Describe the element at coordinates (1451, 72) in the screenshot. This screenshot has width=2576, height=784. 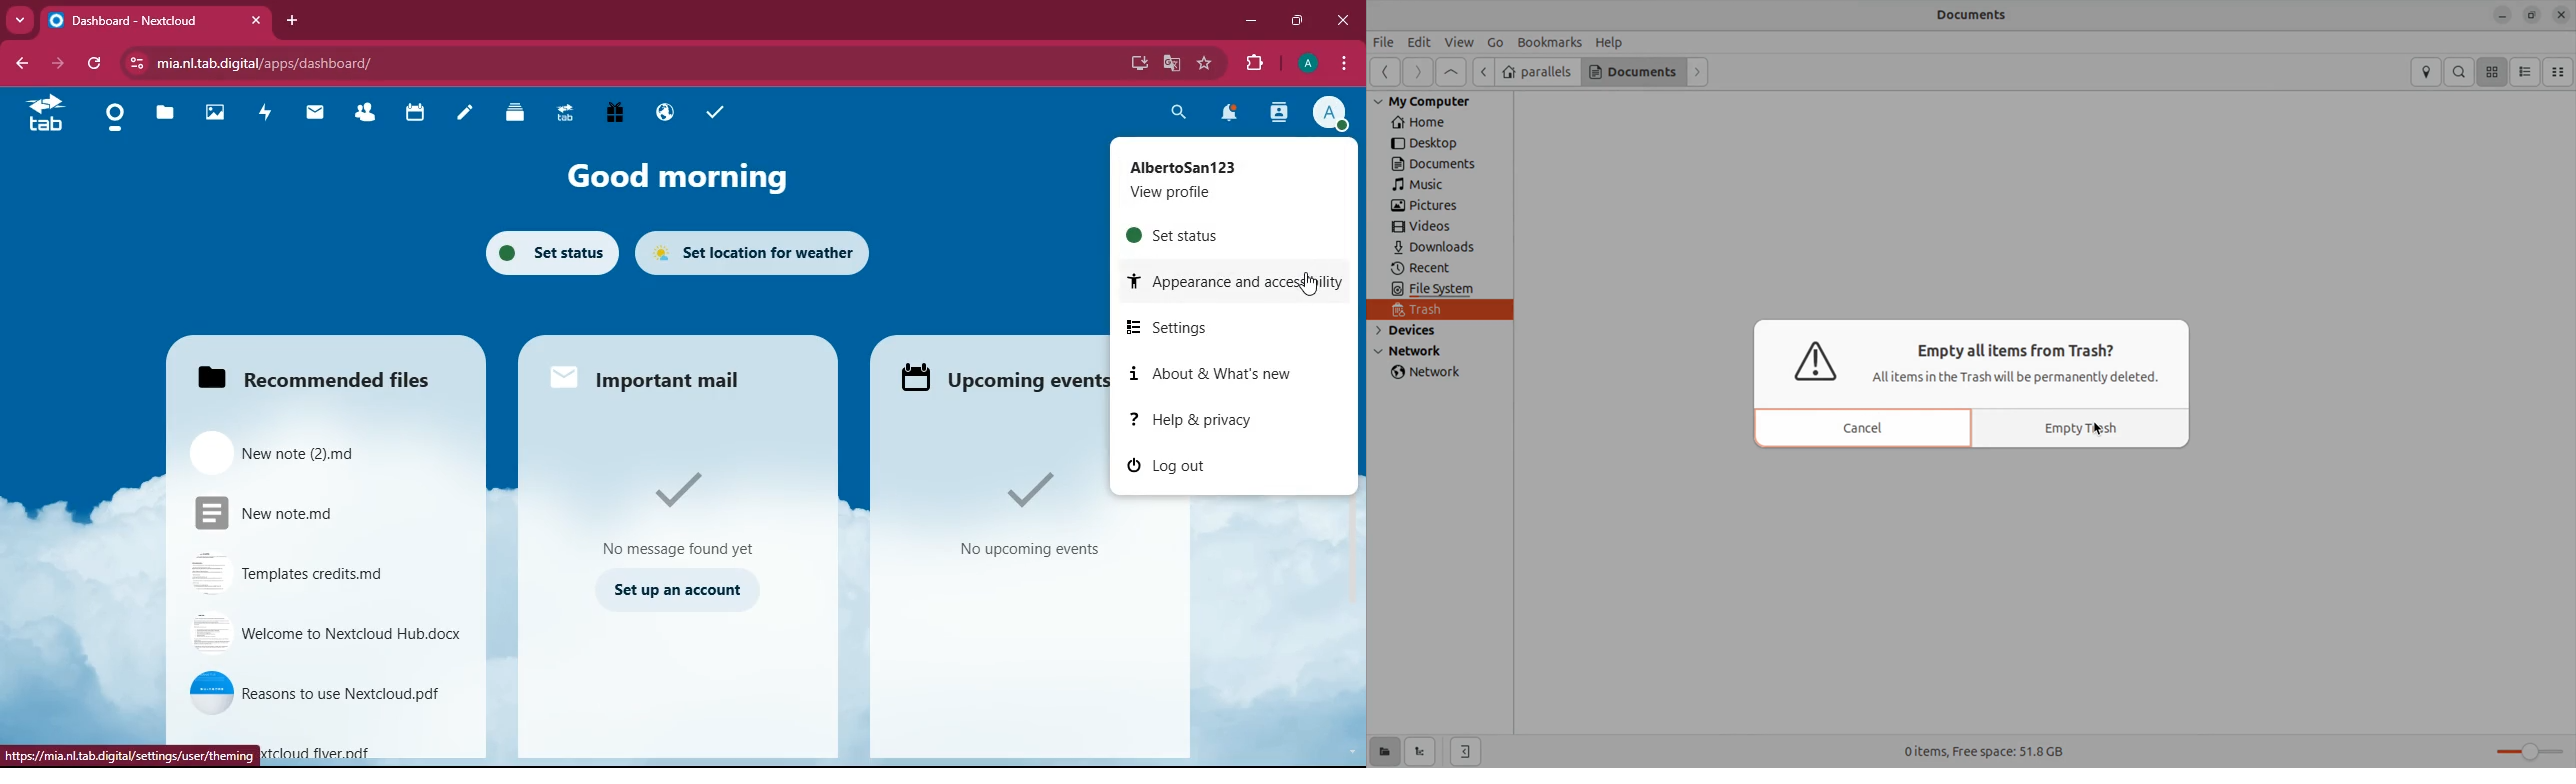
I see `Go to first page` at that location.